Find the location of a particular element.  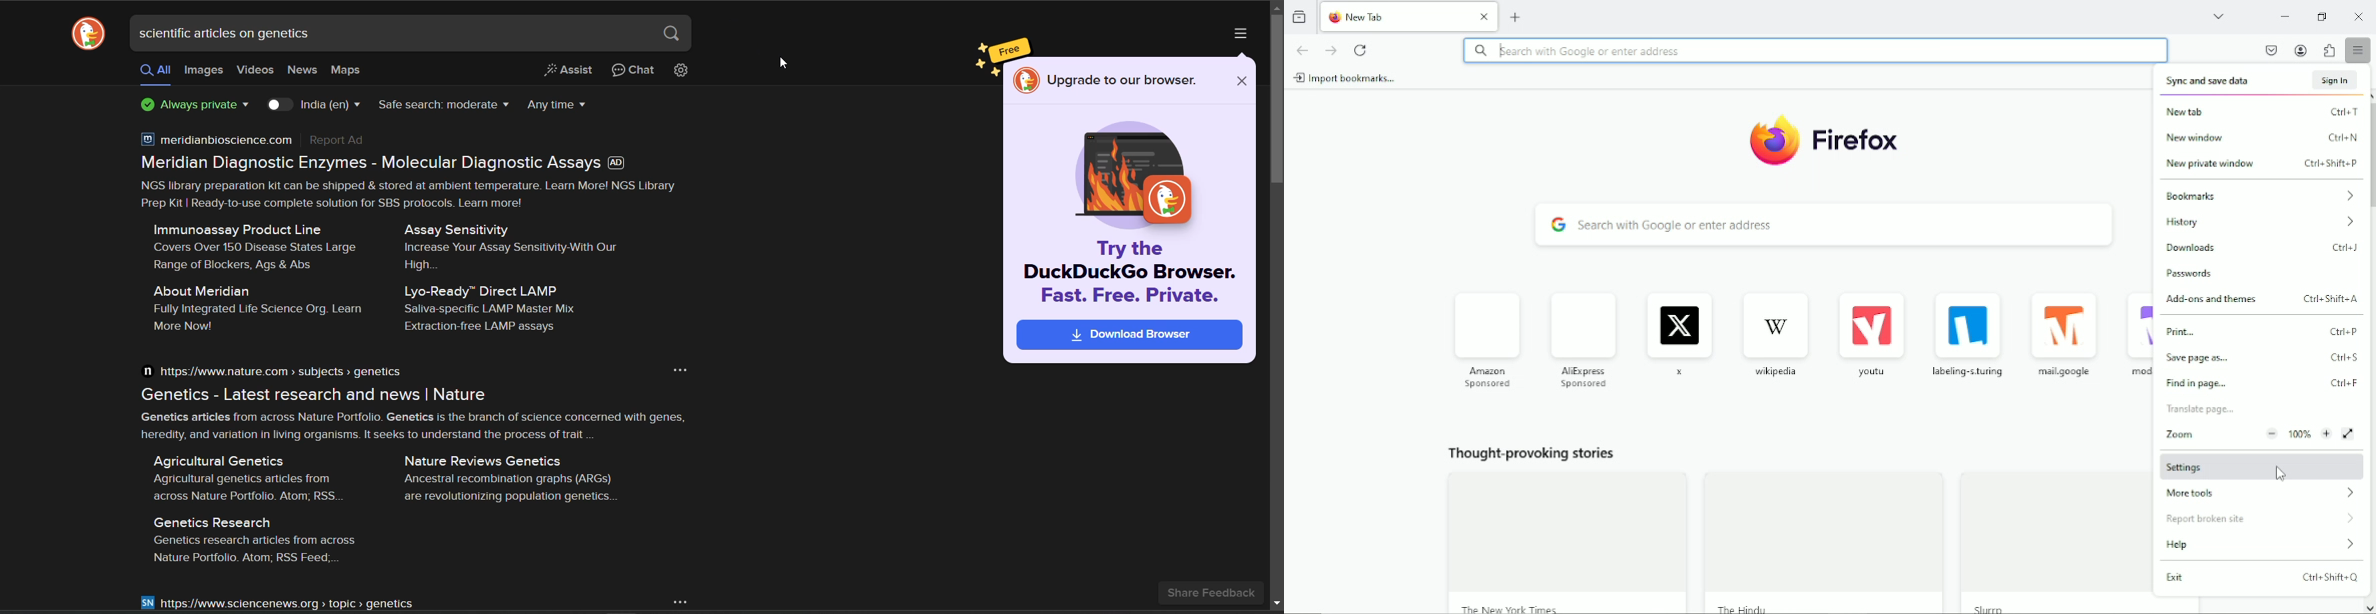

generate a short answer from the web is located at coordinates (571, 70).